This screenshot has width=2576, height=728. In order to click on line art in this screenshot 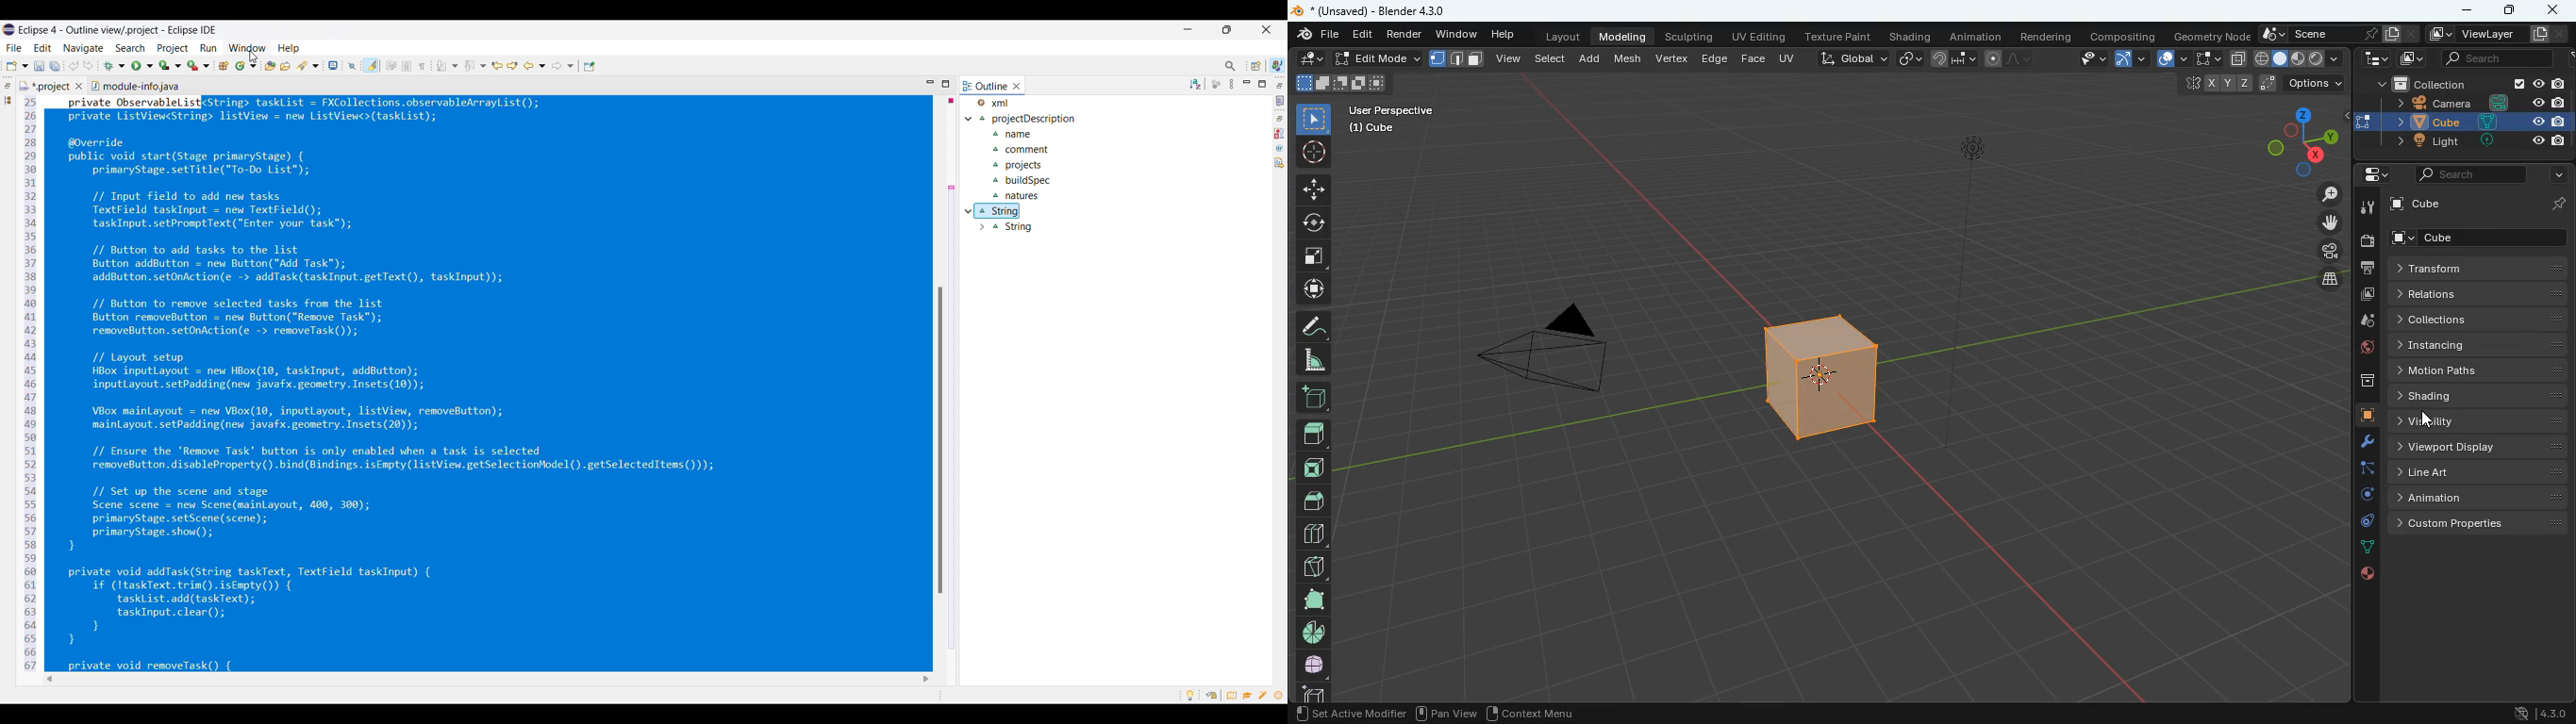, I will do `click(2482, 472)`.